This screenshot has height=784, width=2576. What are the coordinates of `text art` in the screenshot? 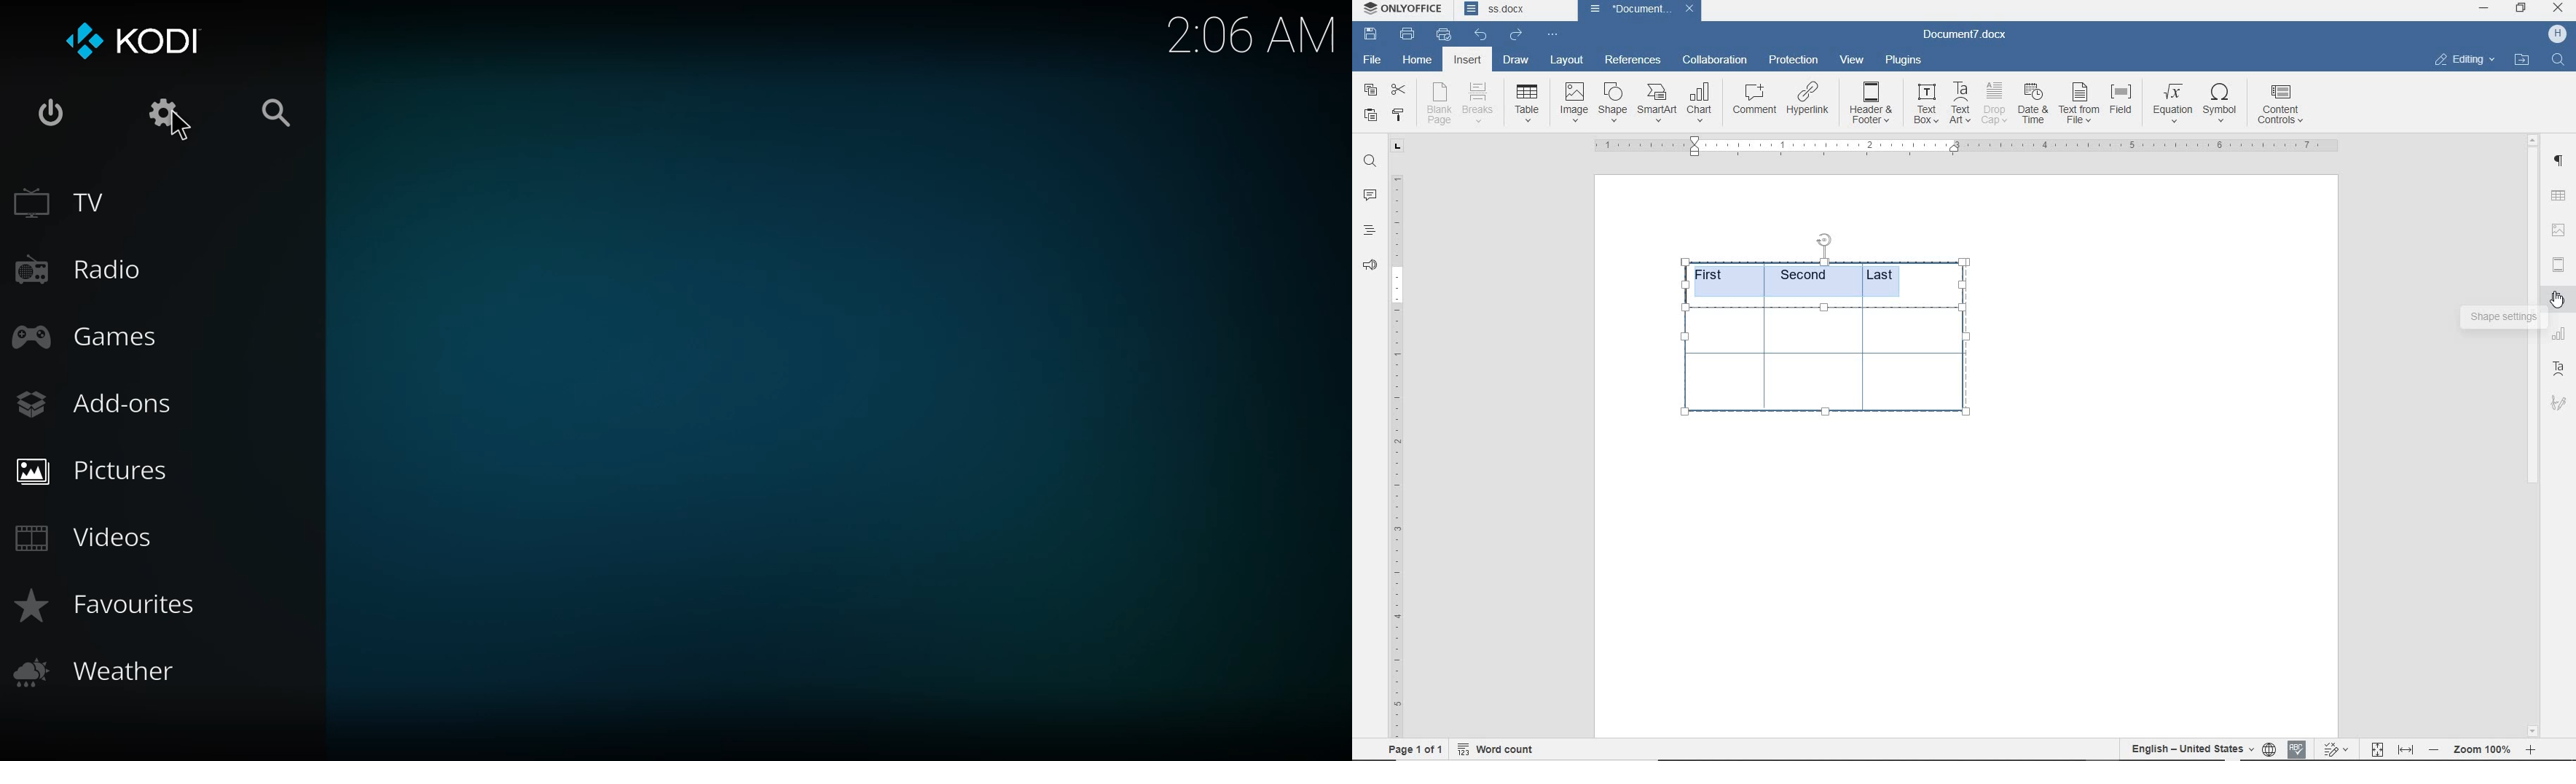 It's located at (1960, 103).